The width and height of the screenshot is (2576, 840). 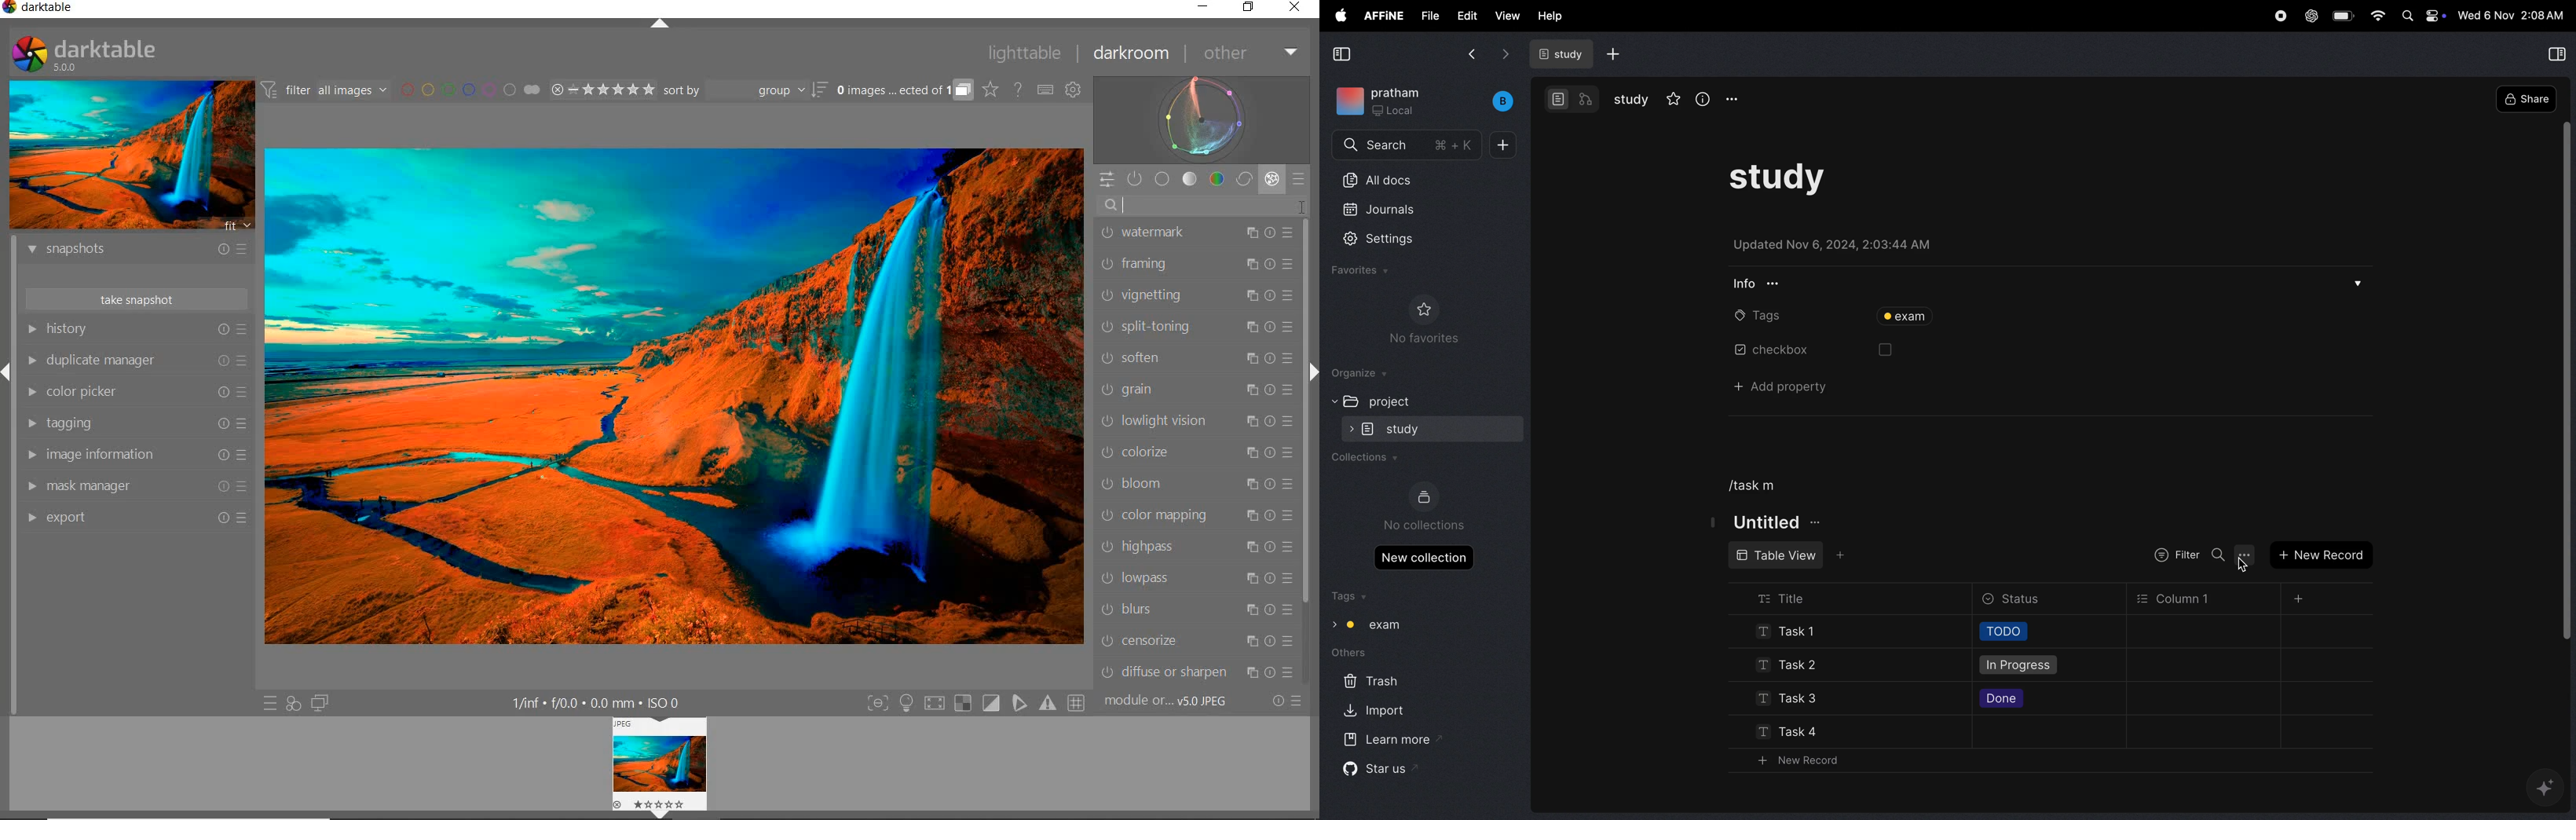 I want to click on info, so click(x=1752, y=283).